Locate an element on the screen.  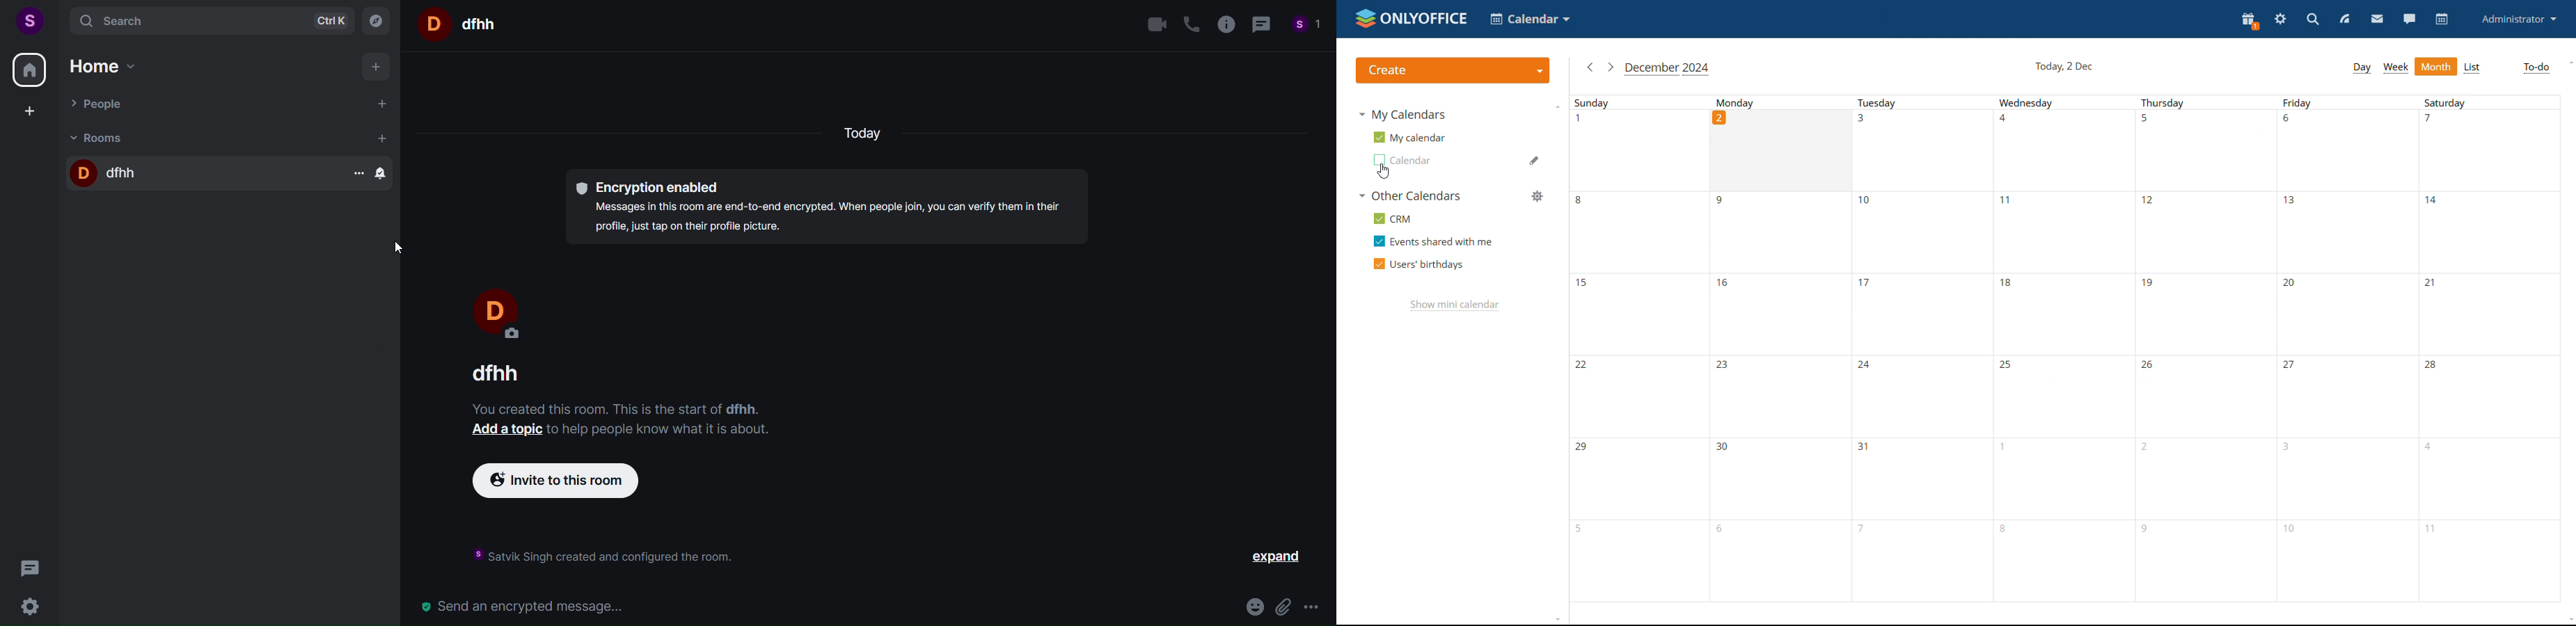
create a space is located at coordinates (34, 113).